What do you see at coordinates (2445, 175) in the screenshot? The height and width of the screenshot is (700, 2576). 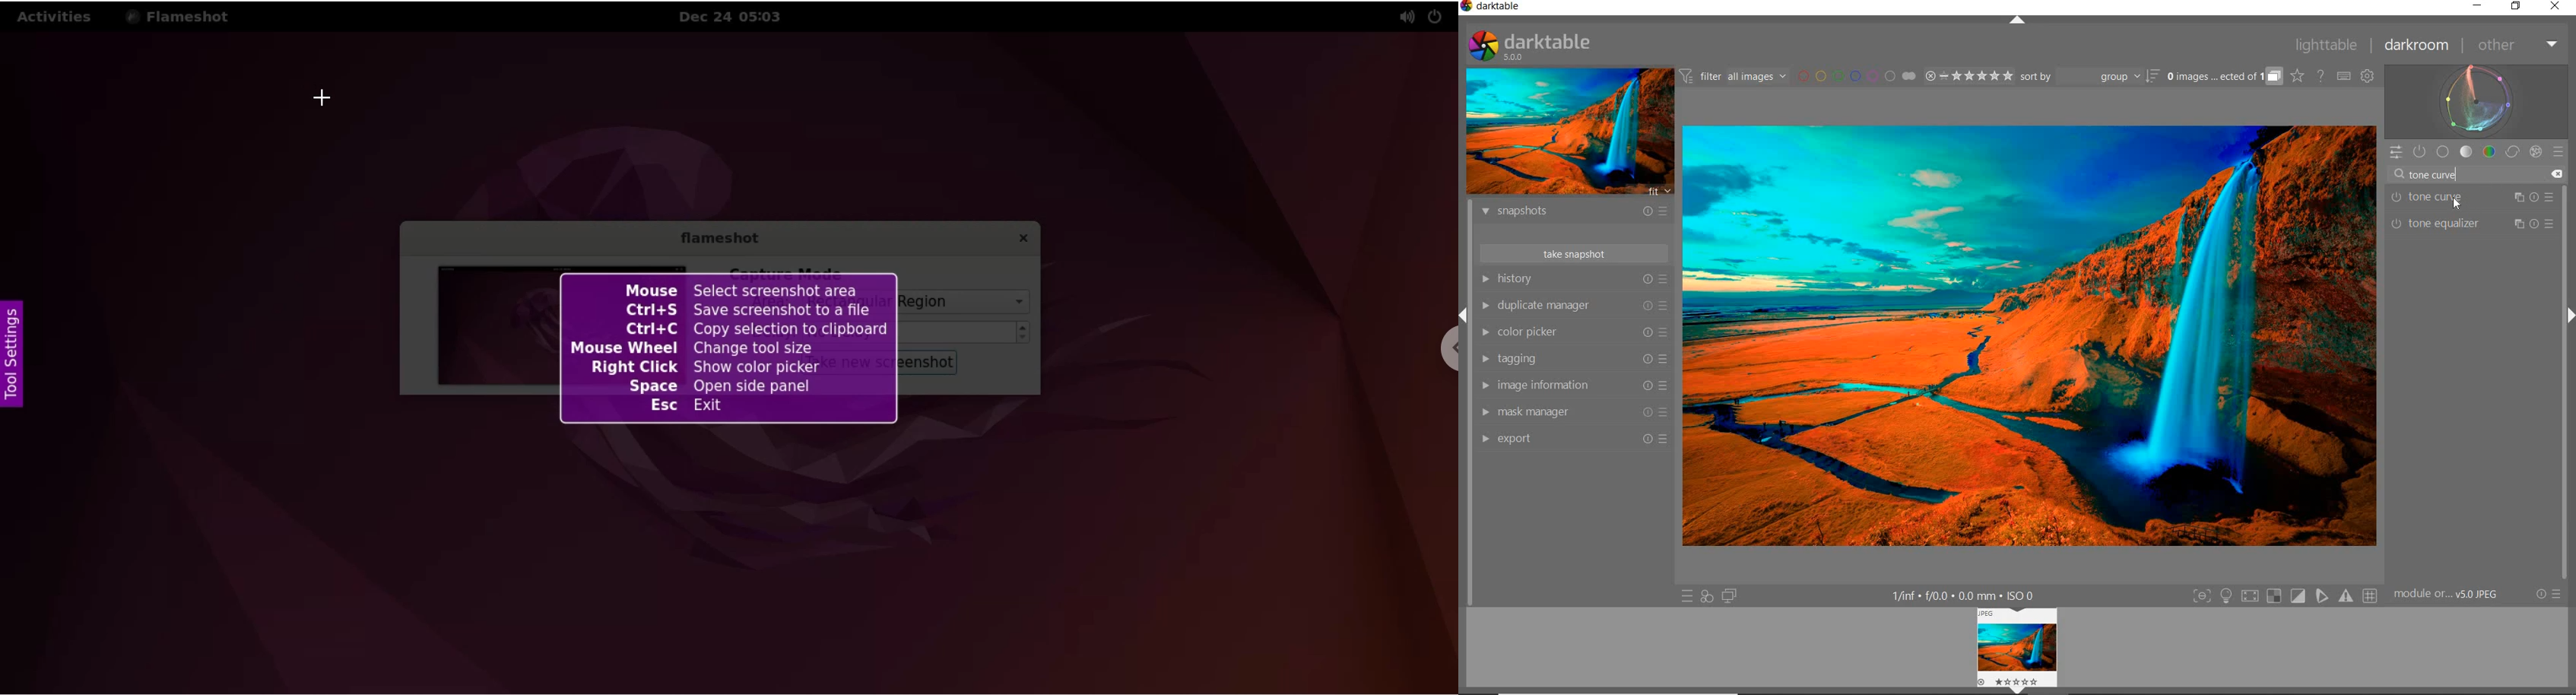 I see `TONE` at bounding box center [2445, 175].